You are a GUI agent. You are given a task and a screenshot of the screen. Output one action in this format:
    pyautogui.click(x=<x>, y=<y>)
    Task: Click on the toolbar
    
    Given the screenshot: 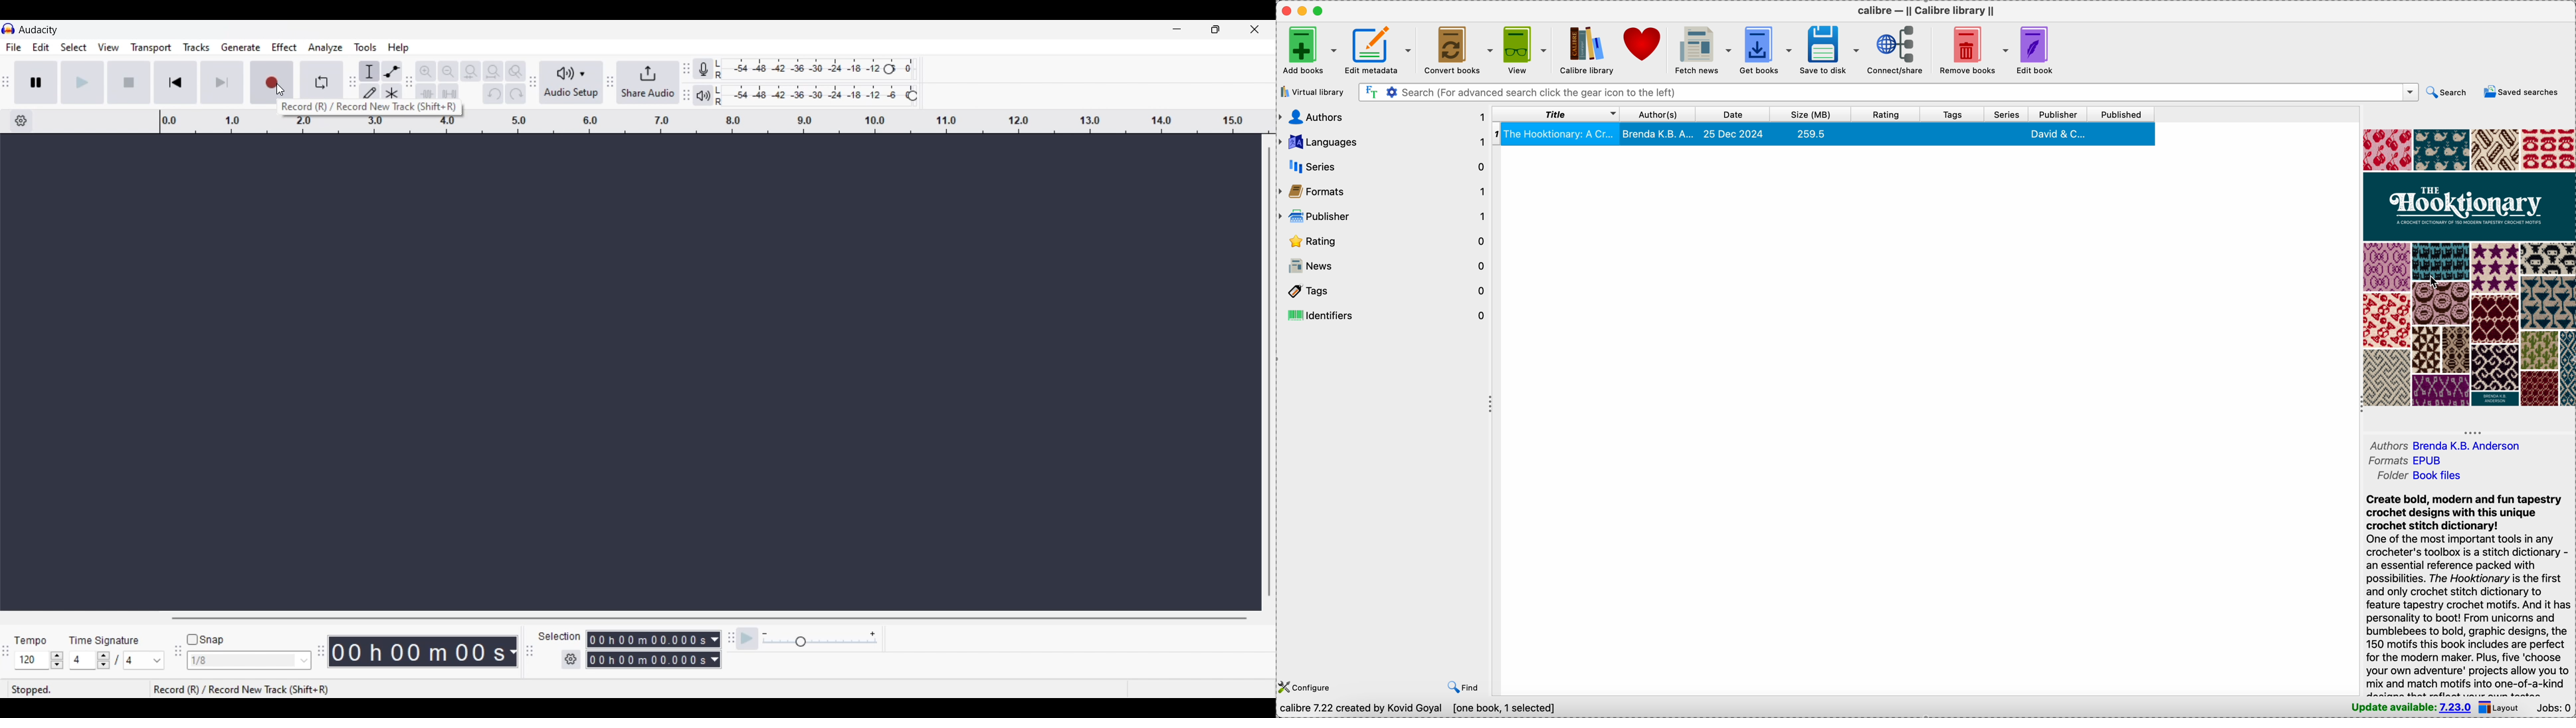 What is the action you would take?
    pyautogui.click(x=349, y=83)
    